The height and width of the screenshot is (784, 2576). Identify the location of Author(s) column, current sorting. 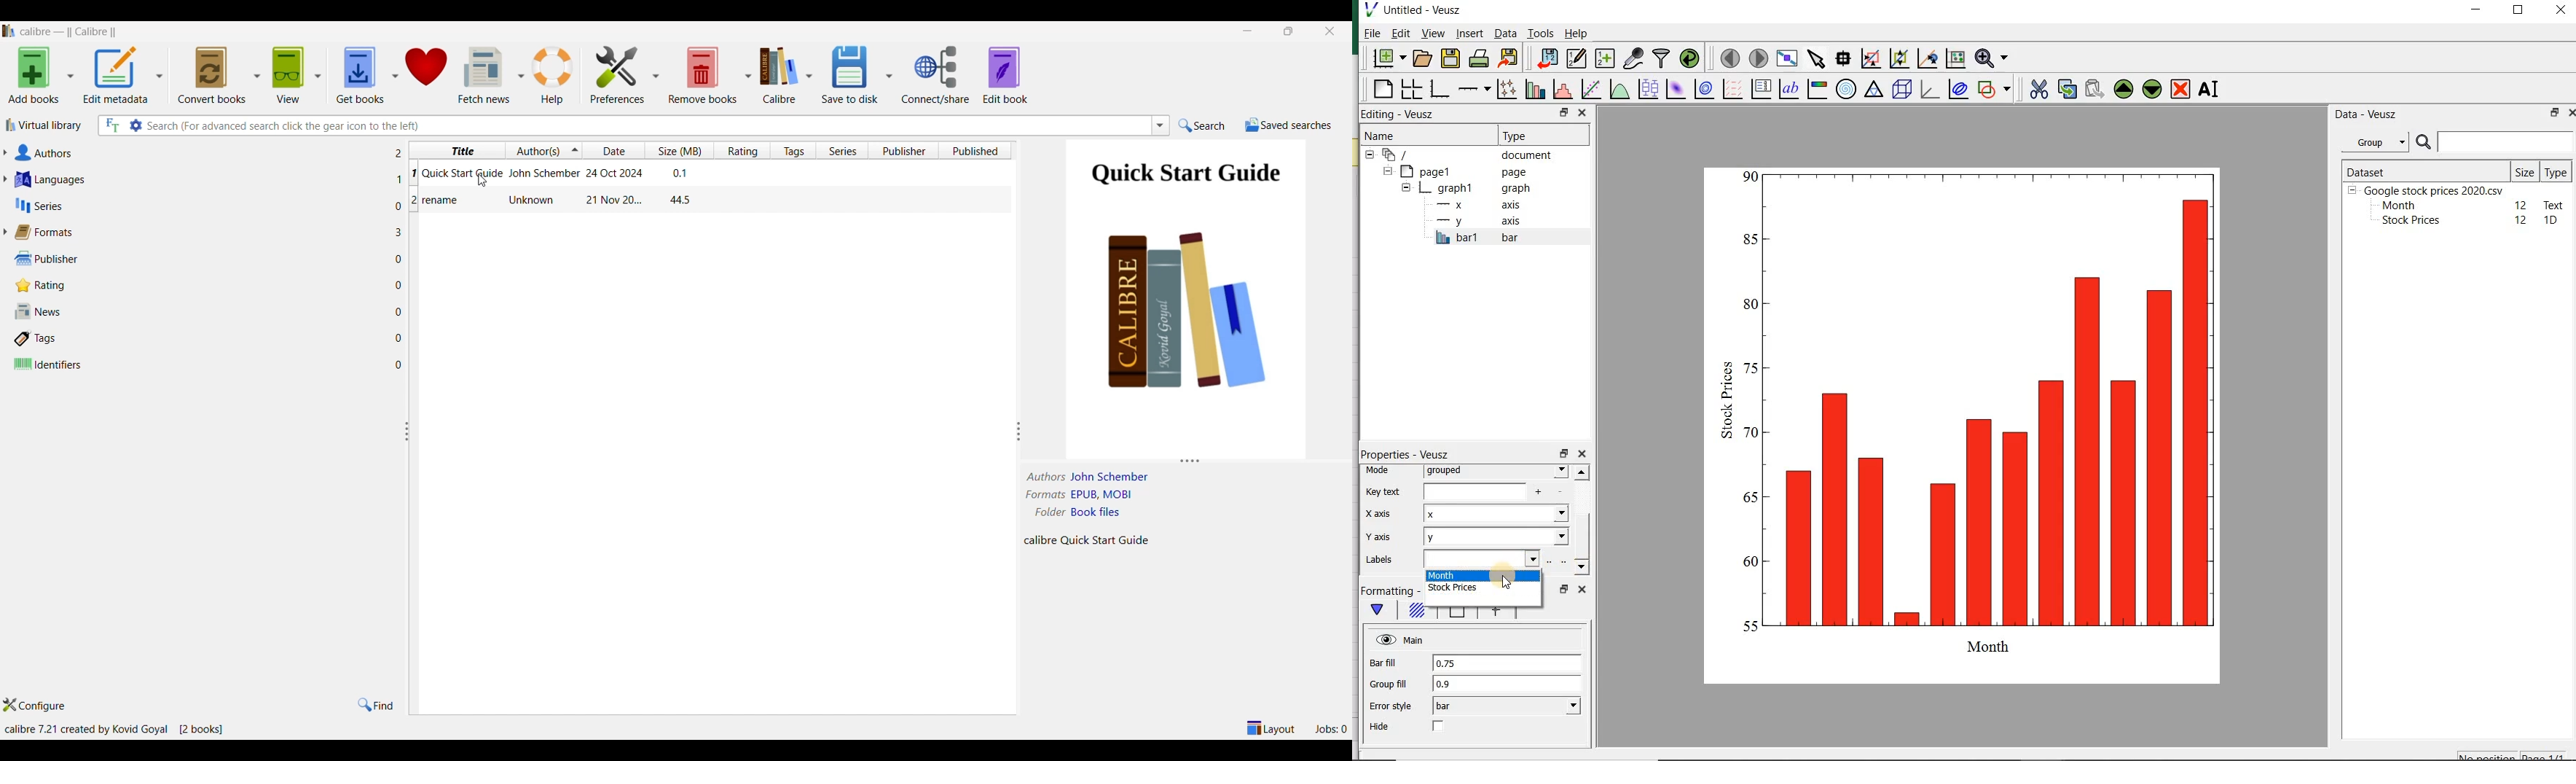
(544, 151).